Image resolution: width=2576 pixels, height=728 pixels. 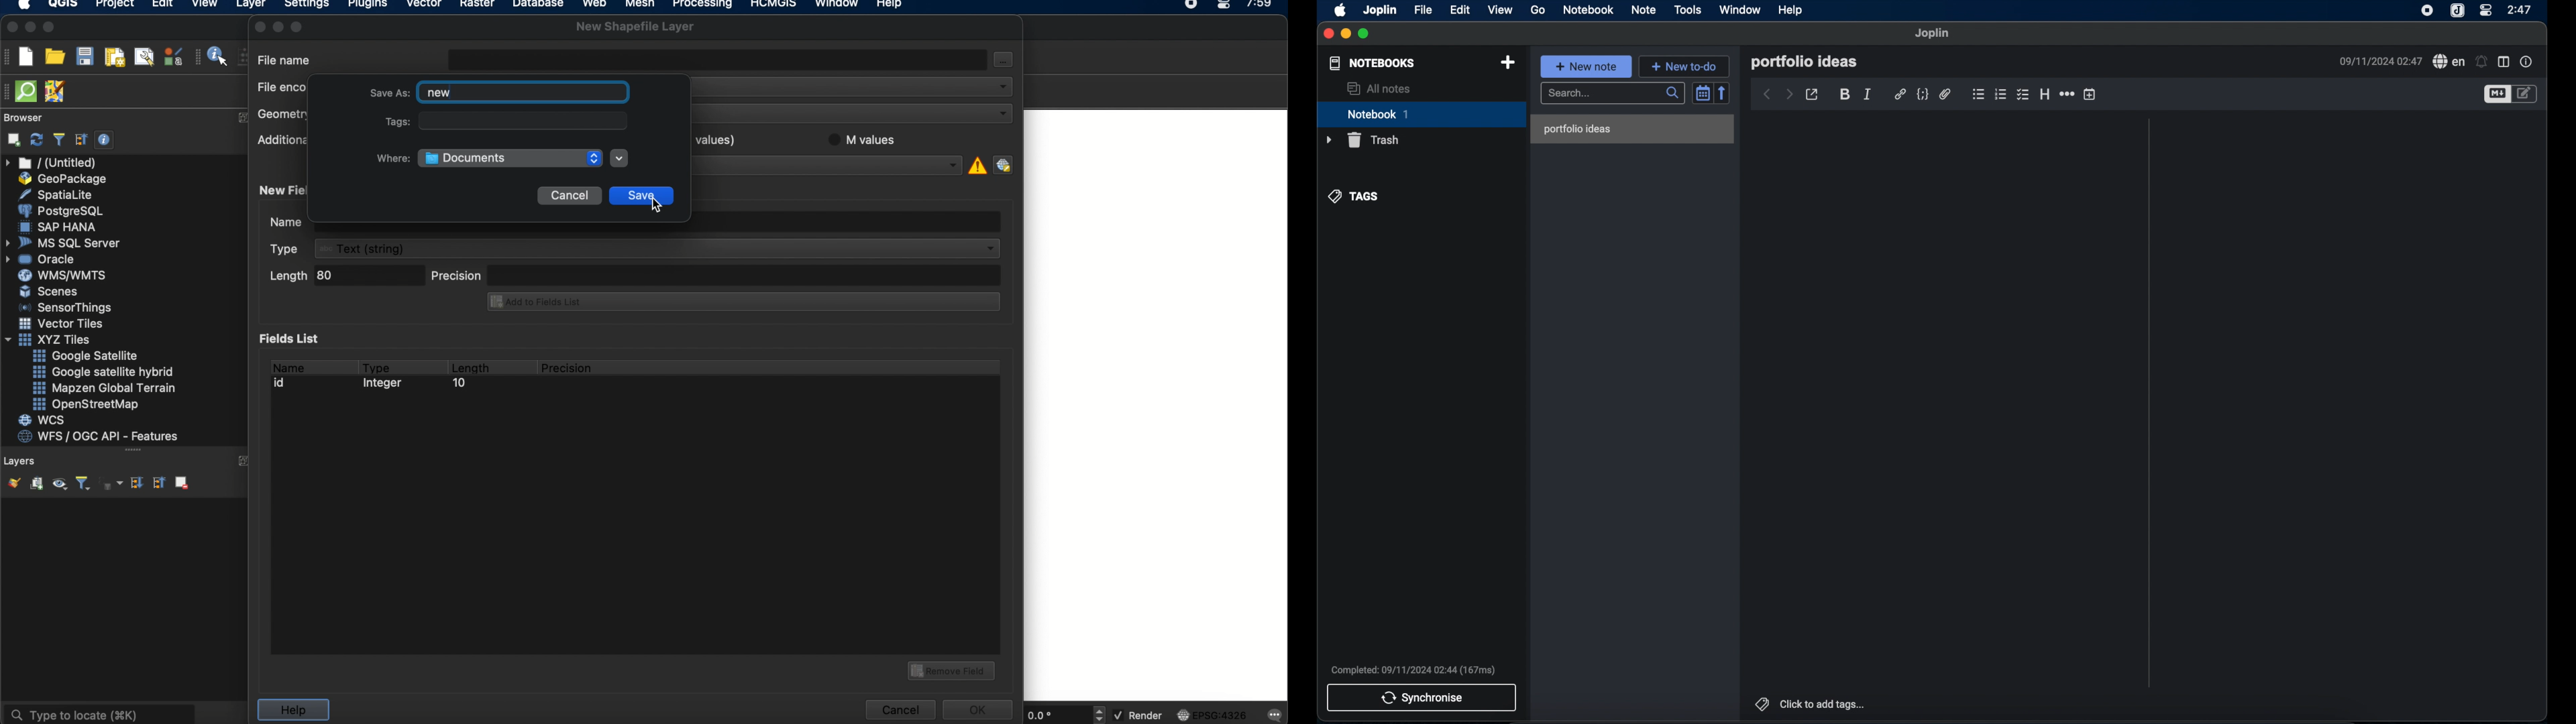 What do you see at coordinates (2066, 94) in the screenshot?
I see `horizontal rule` at bounding box center [2066, 94].